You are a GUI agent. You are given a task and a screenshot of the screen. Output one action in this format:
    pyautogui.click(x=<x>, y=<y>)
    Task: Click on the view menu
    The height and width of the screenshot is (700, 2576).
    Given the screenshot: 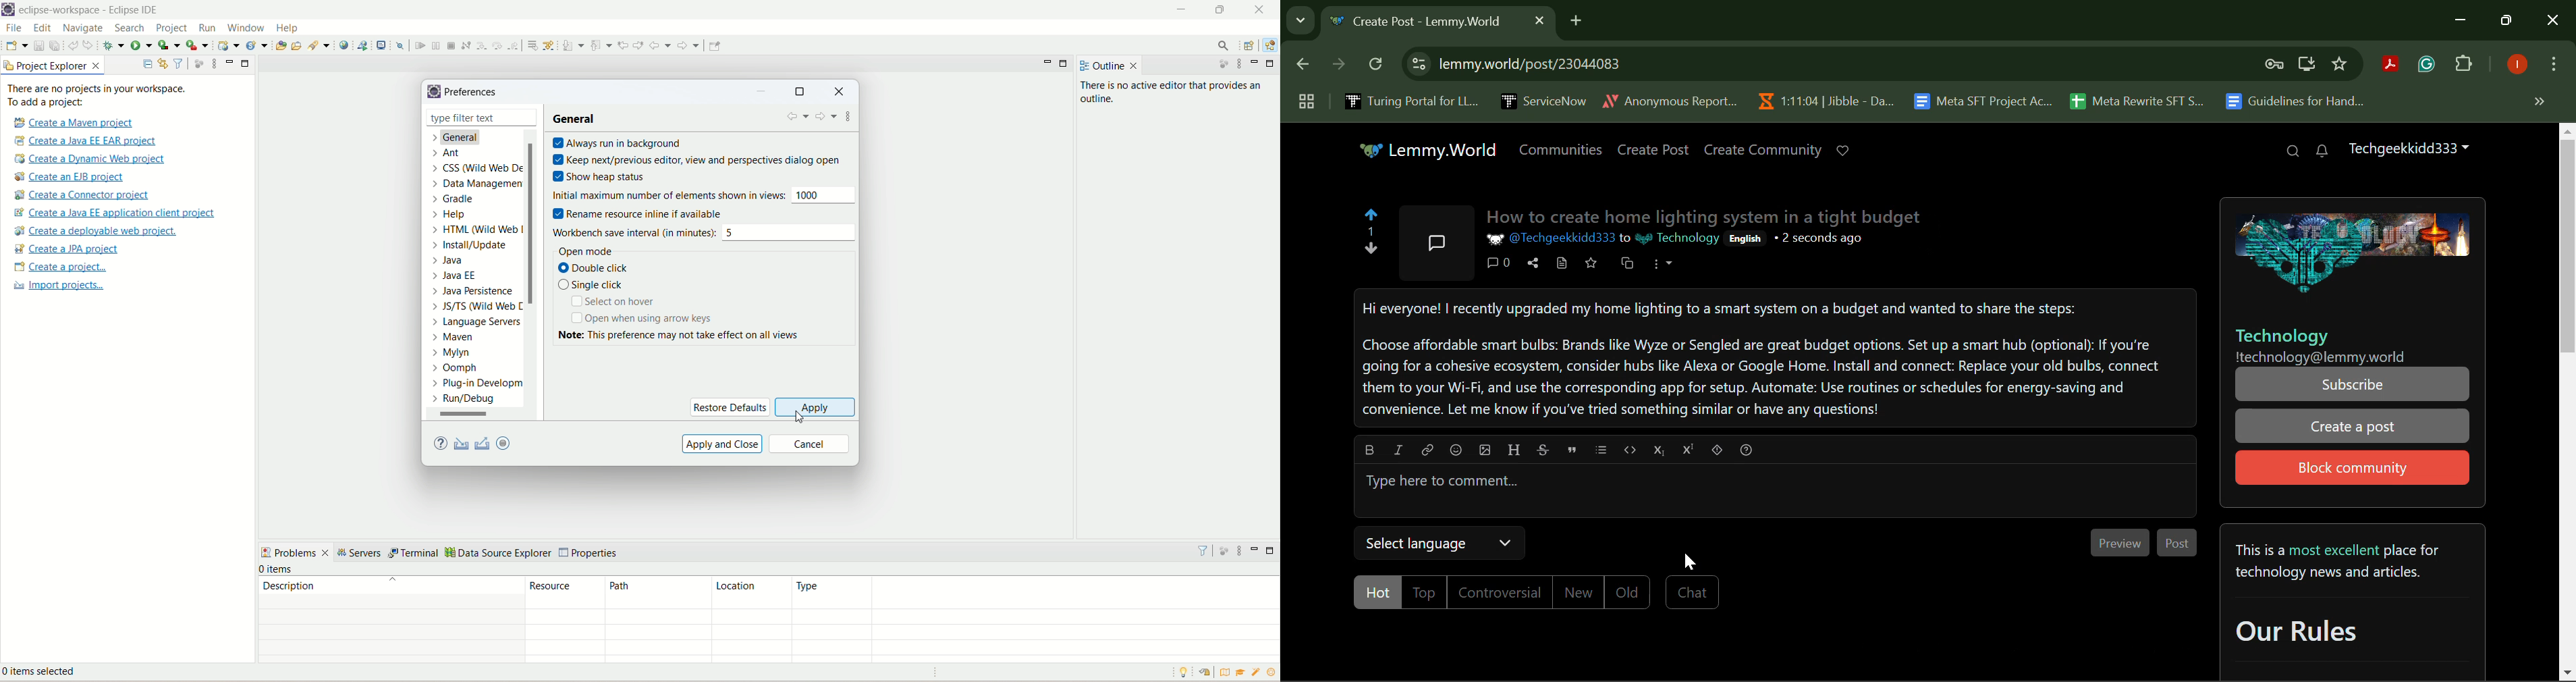 What is the action you would take?
    pyautogui.click(x=1239, y=551)
    